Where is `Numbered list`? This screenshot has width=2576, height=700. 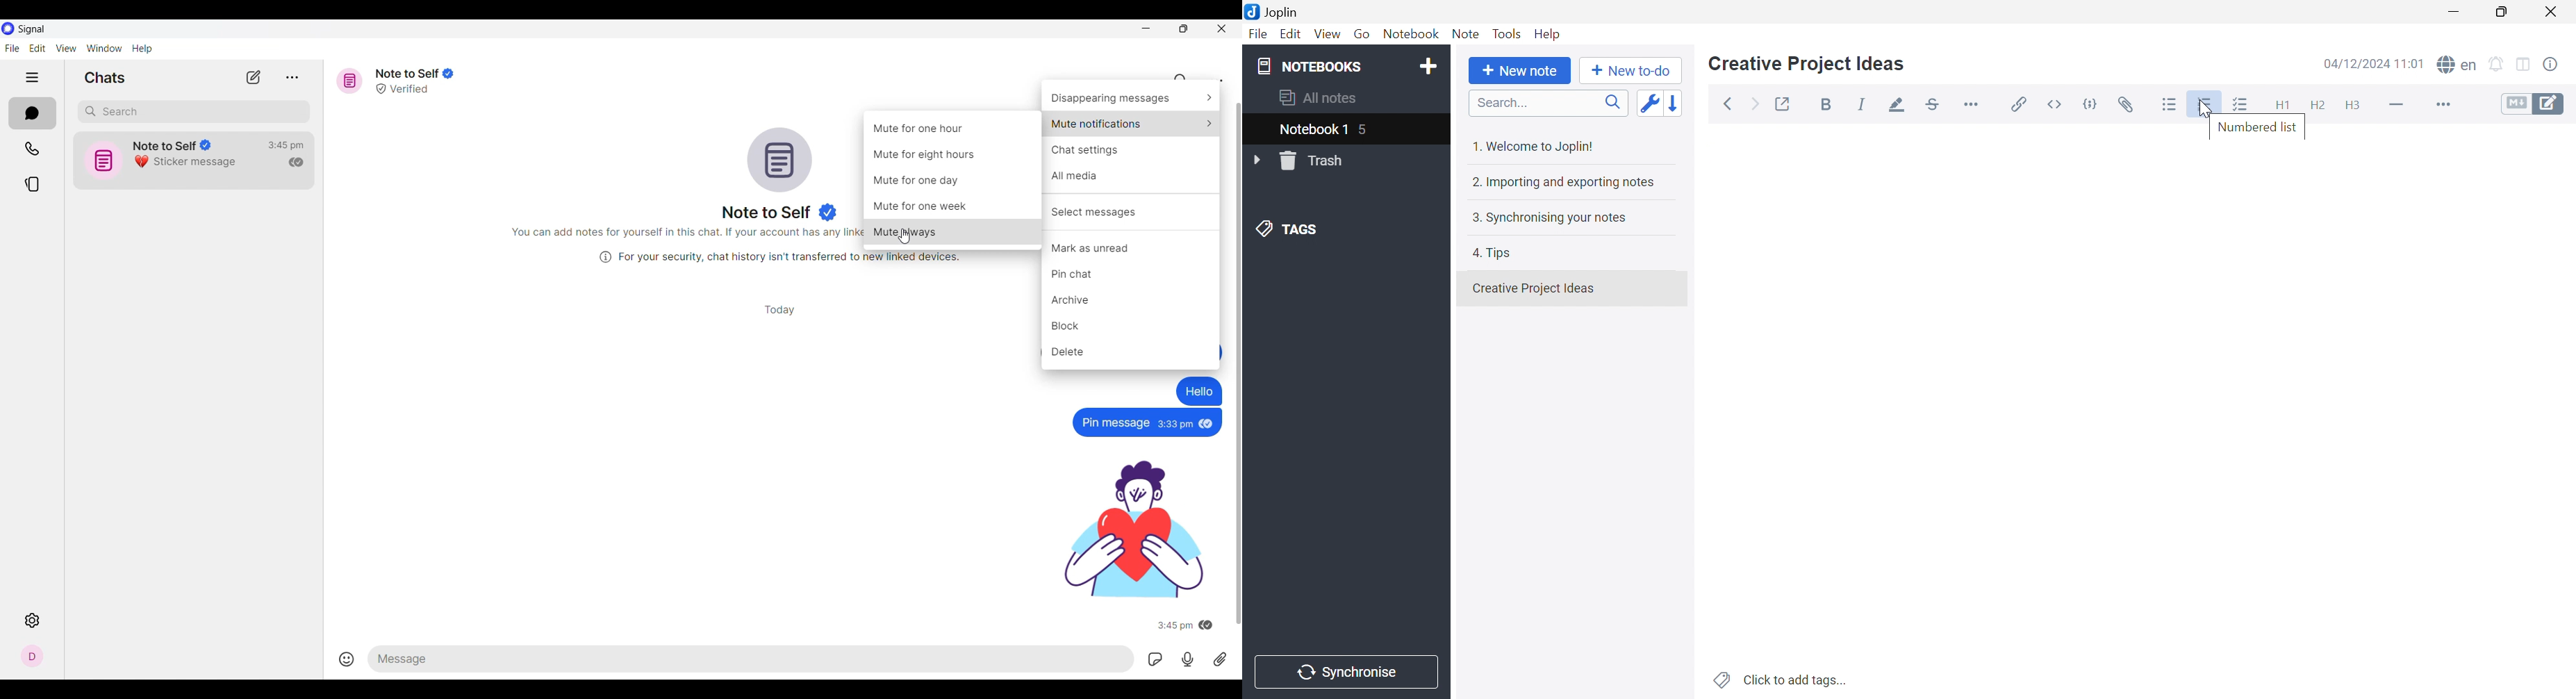 Numbered list is located at coordinates (2206, 106).